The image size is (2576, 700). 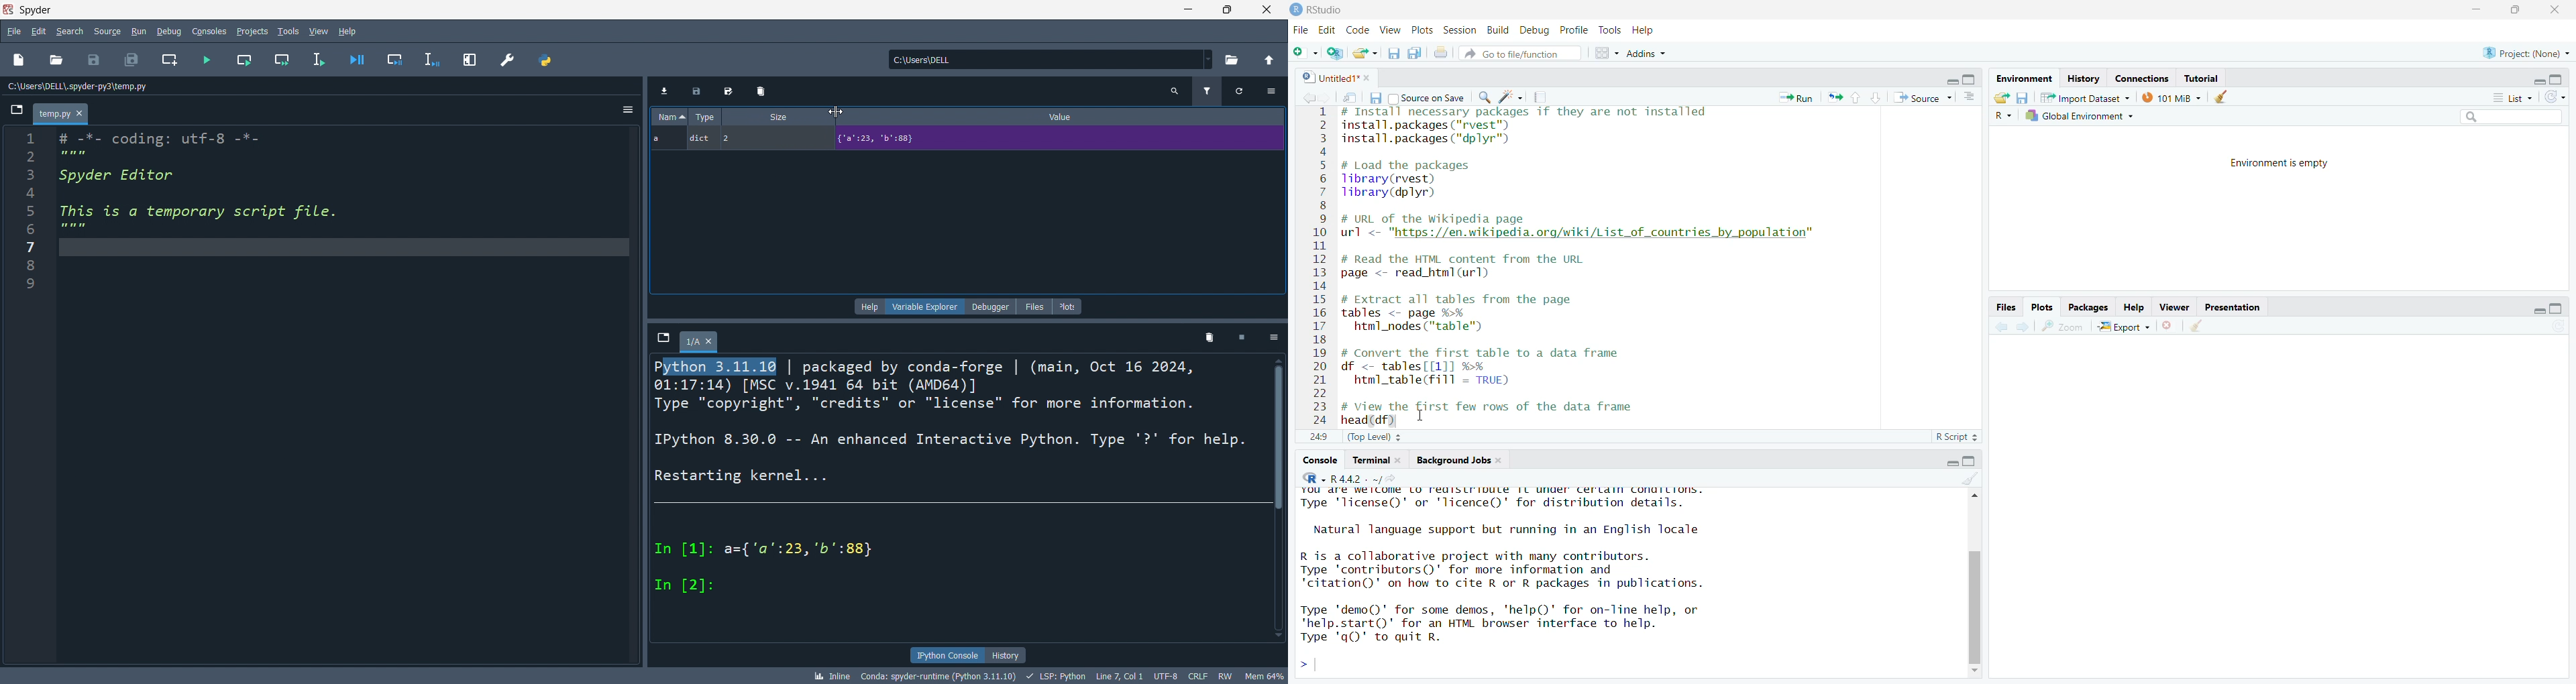 What do you see at coordinates (1301, 30) in the screenshot?
I see `File` at bounding box center [1301, 30].